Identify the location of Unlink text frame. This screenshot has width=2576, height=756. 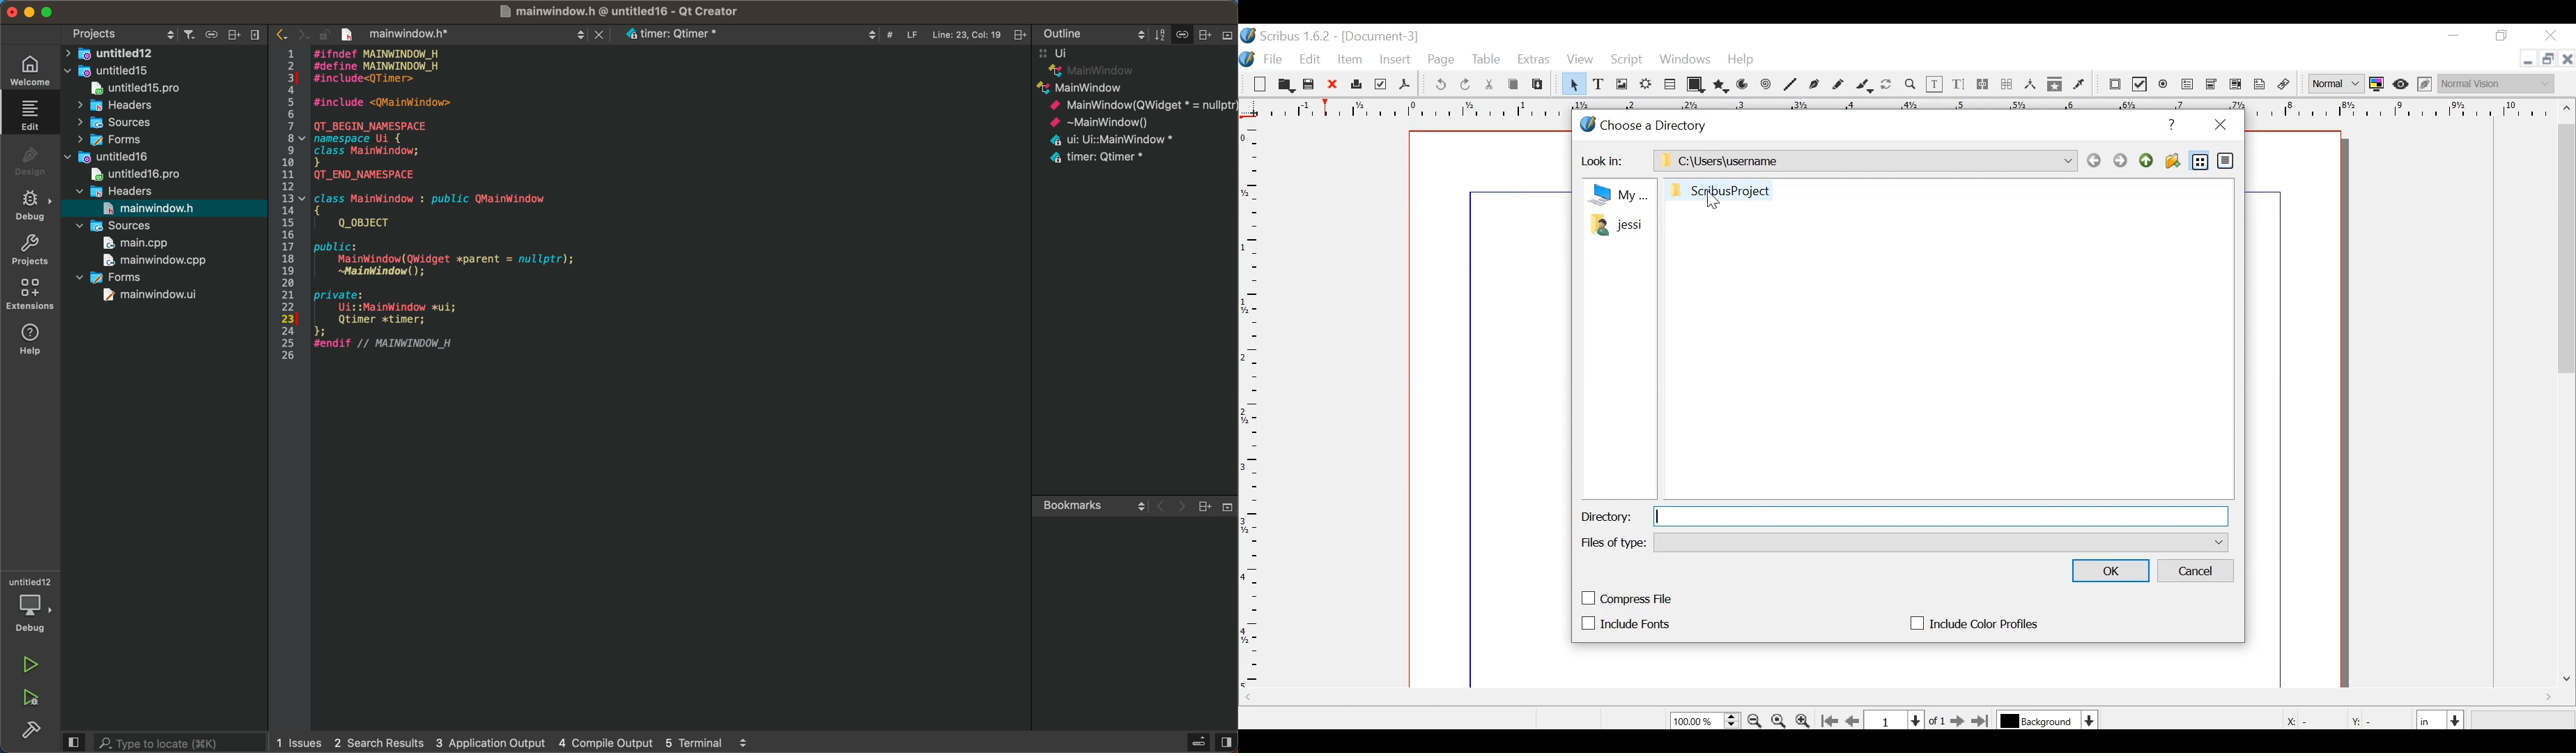
(2007, 84).